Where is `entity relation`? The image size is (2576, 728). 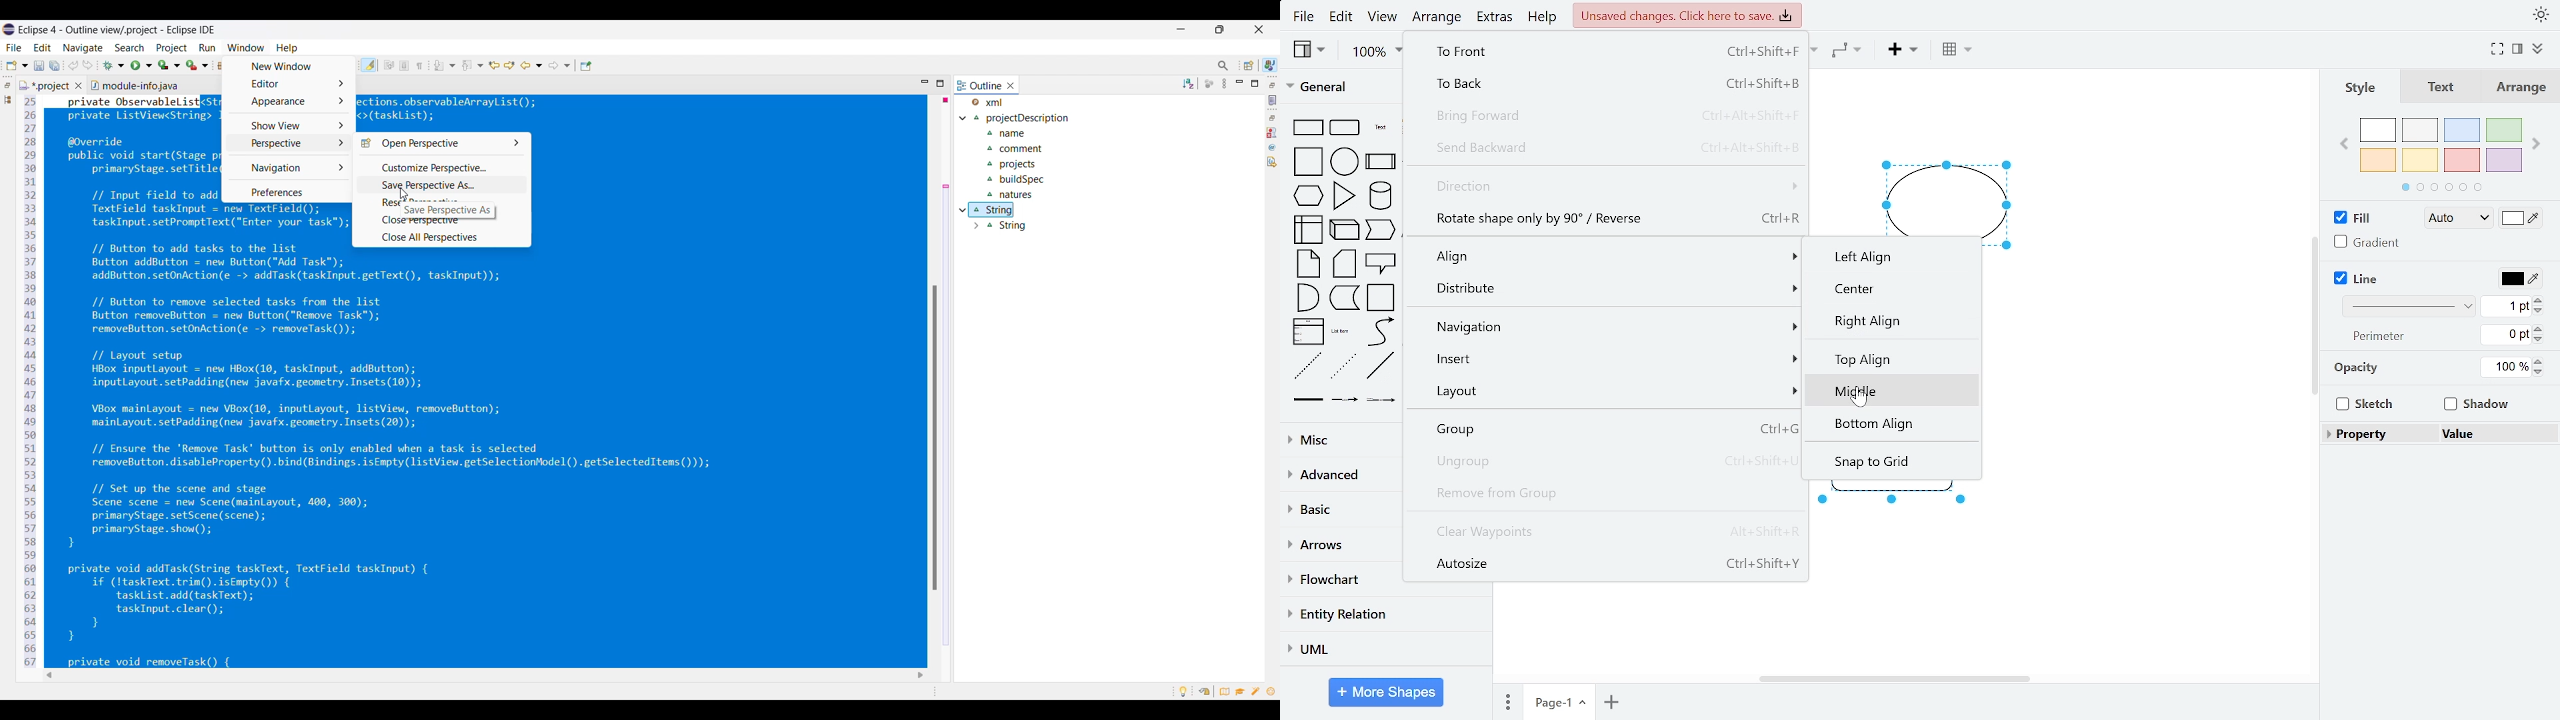
entity relation is located at coordinates (1382, 614).